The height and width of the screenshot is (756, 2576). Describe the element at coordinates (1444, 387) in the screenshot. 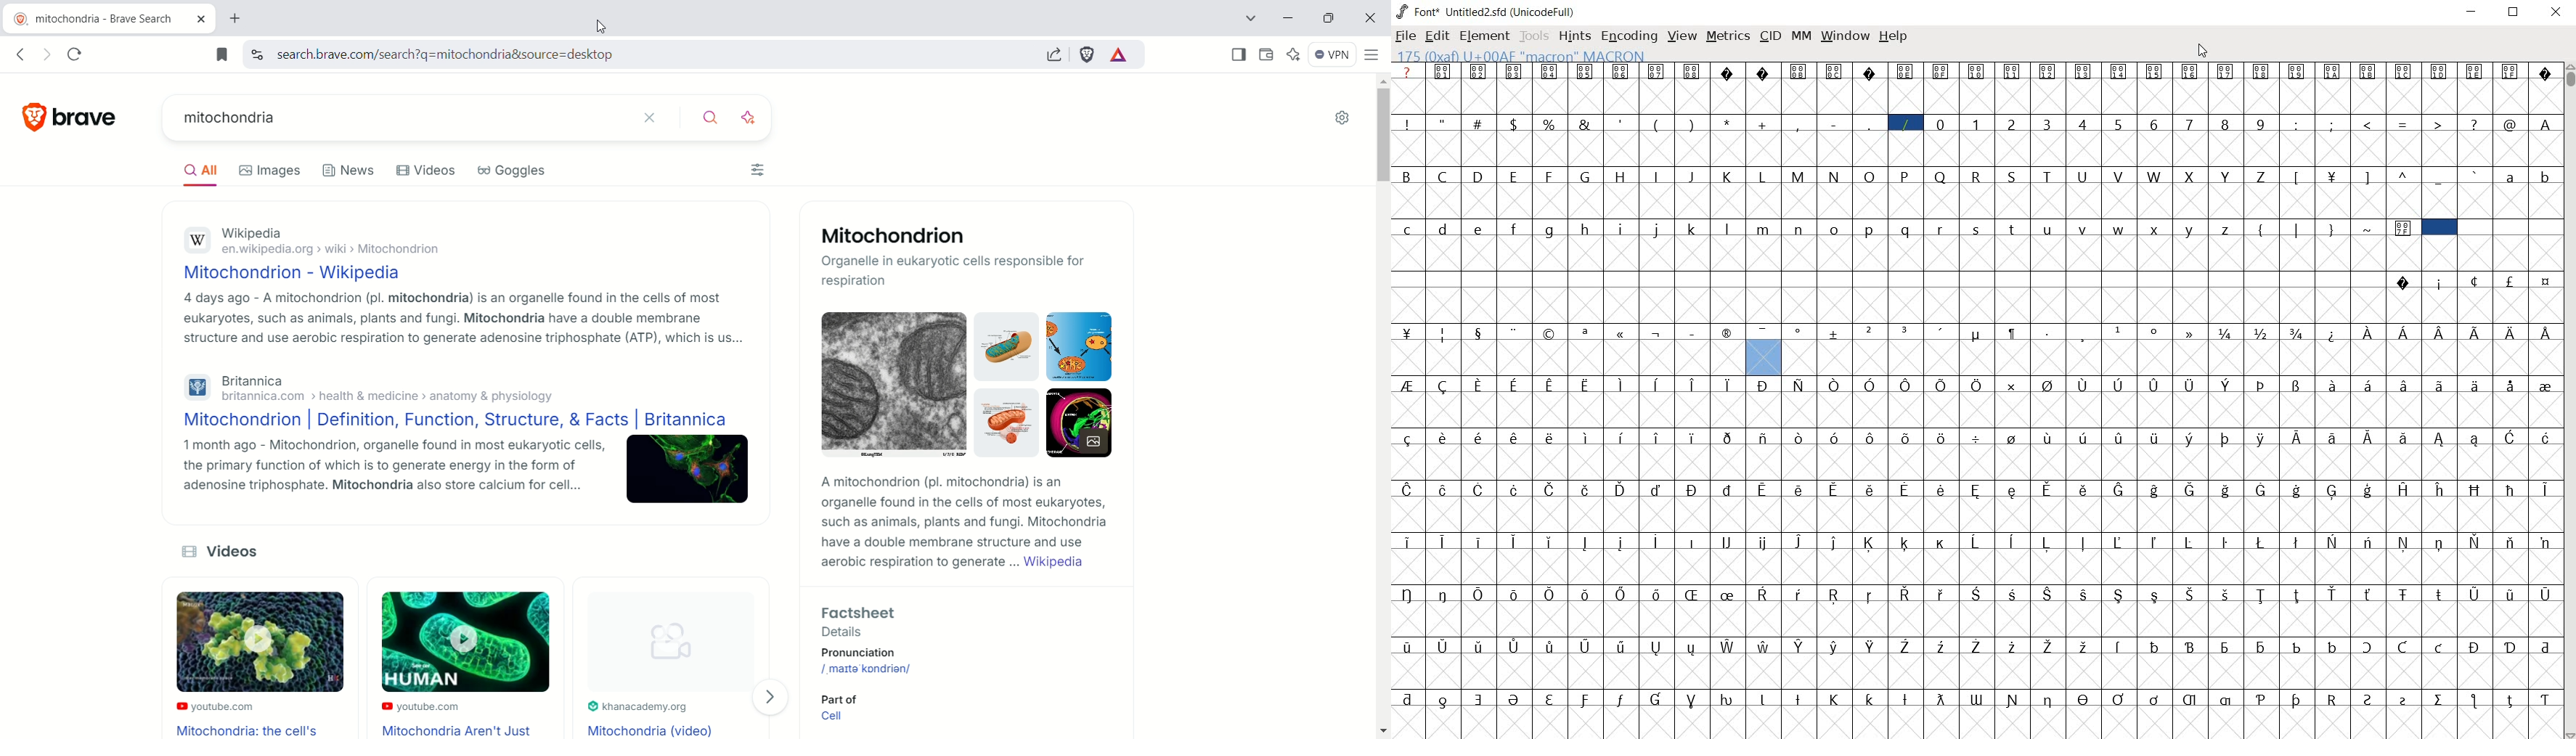

I see `Symbol` at that location.